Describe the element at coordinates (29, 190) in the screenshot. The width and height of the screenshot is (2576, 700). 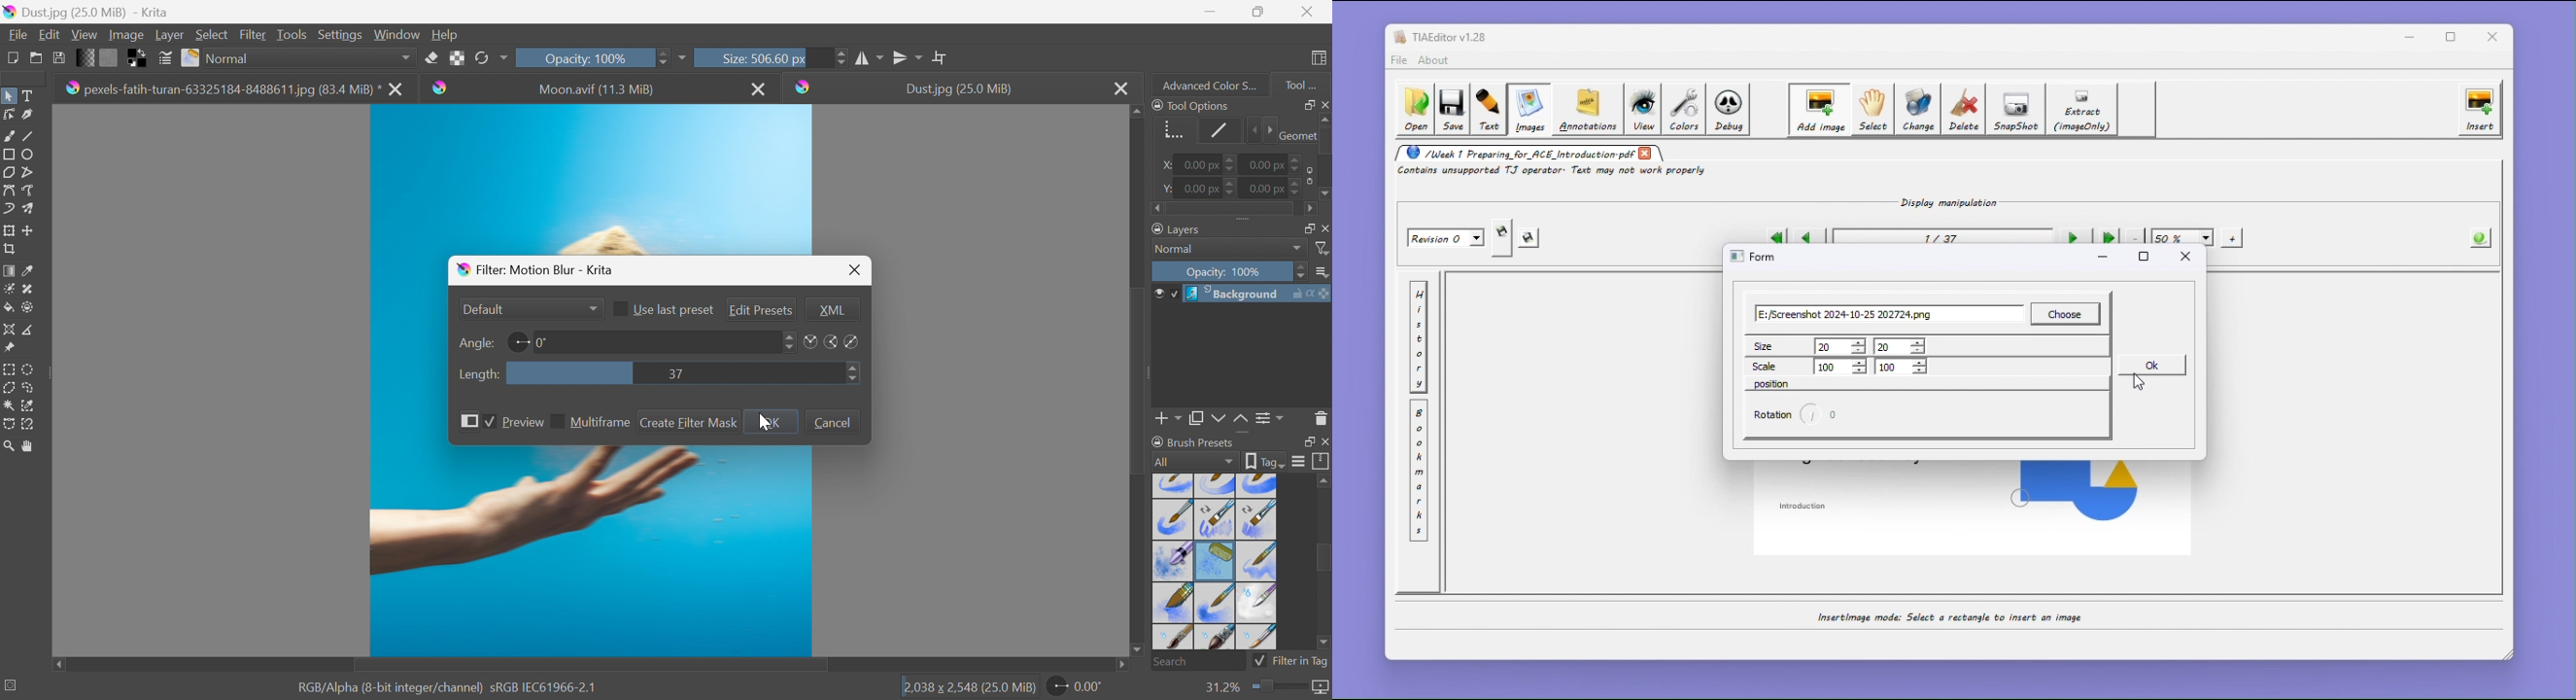
I see `Freehand path tool` at that location.